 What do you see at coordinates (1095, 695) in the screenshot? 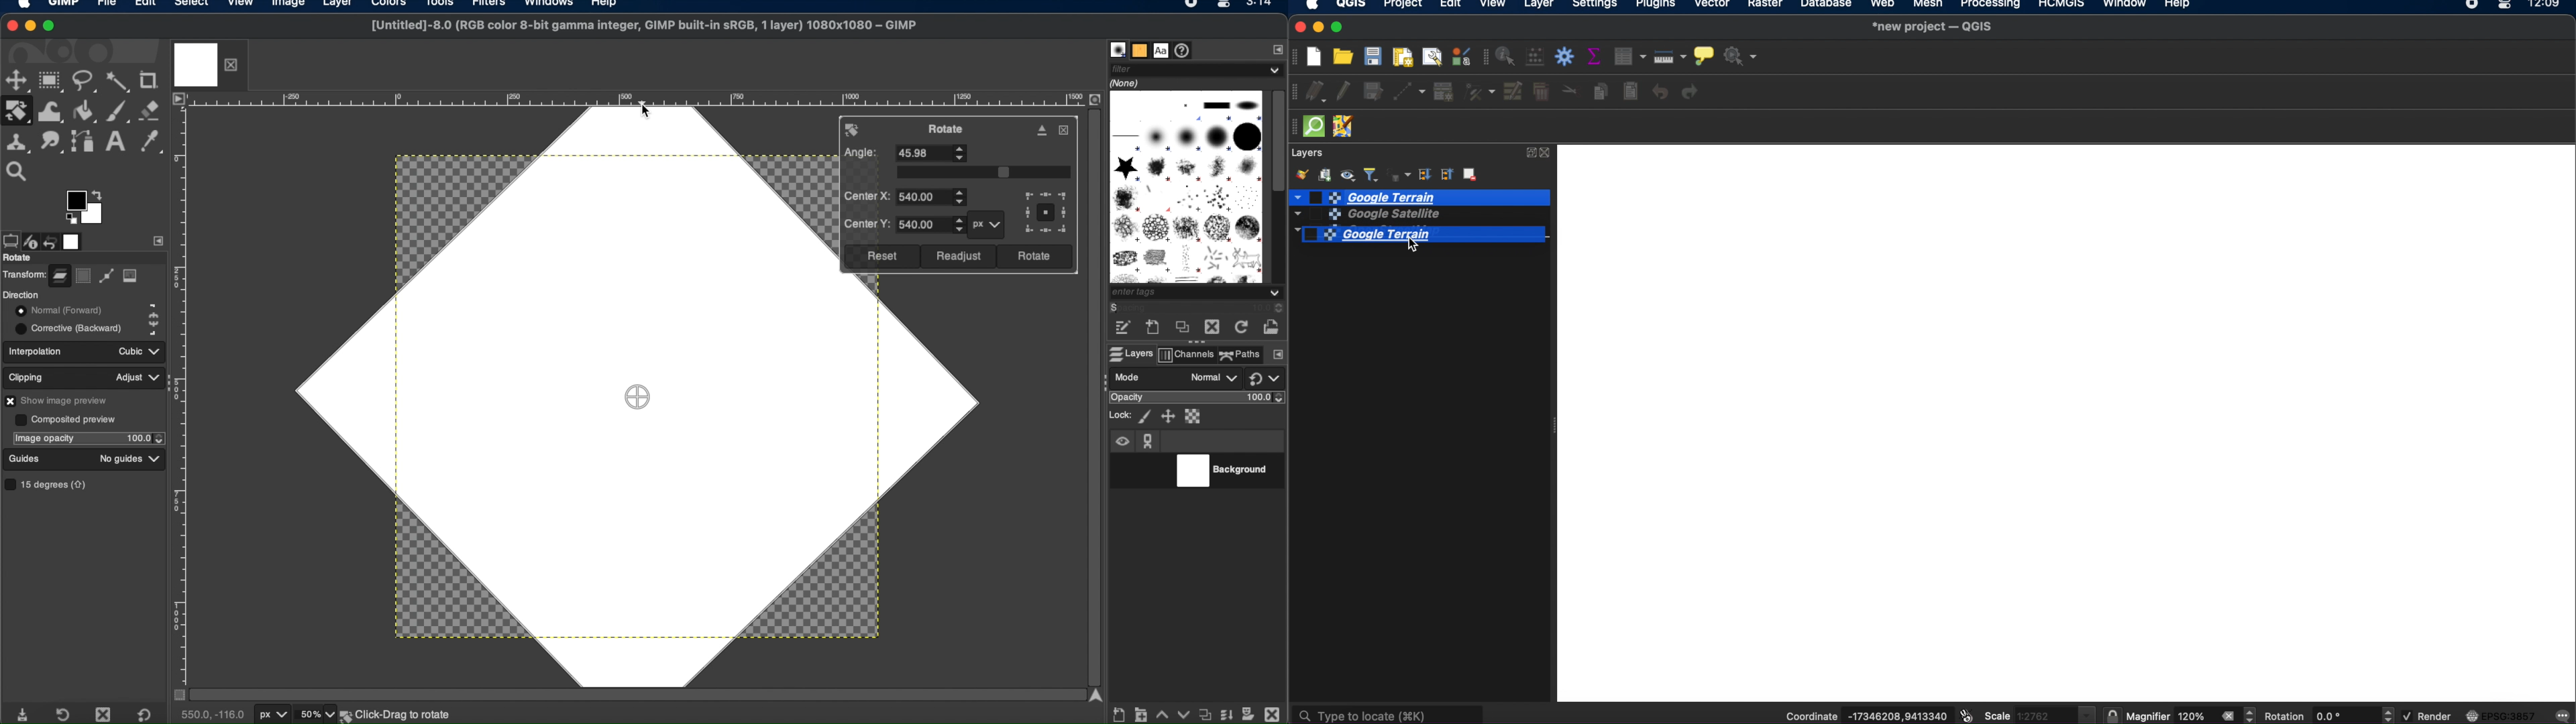
I see `scroll up arrow` at bounding box center [1095, 695].